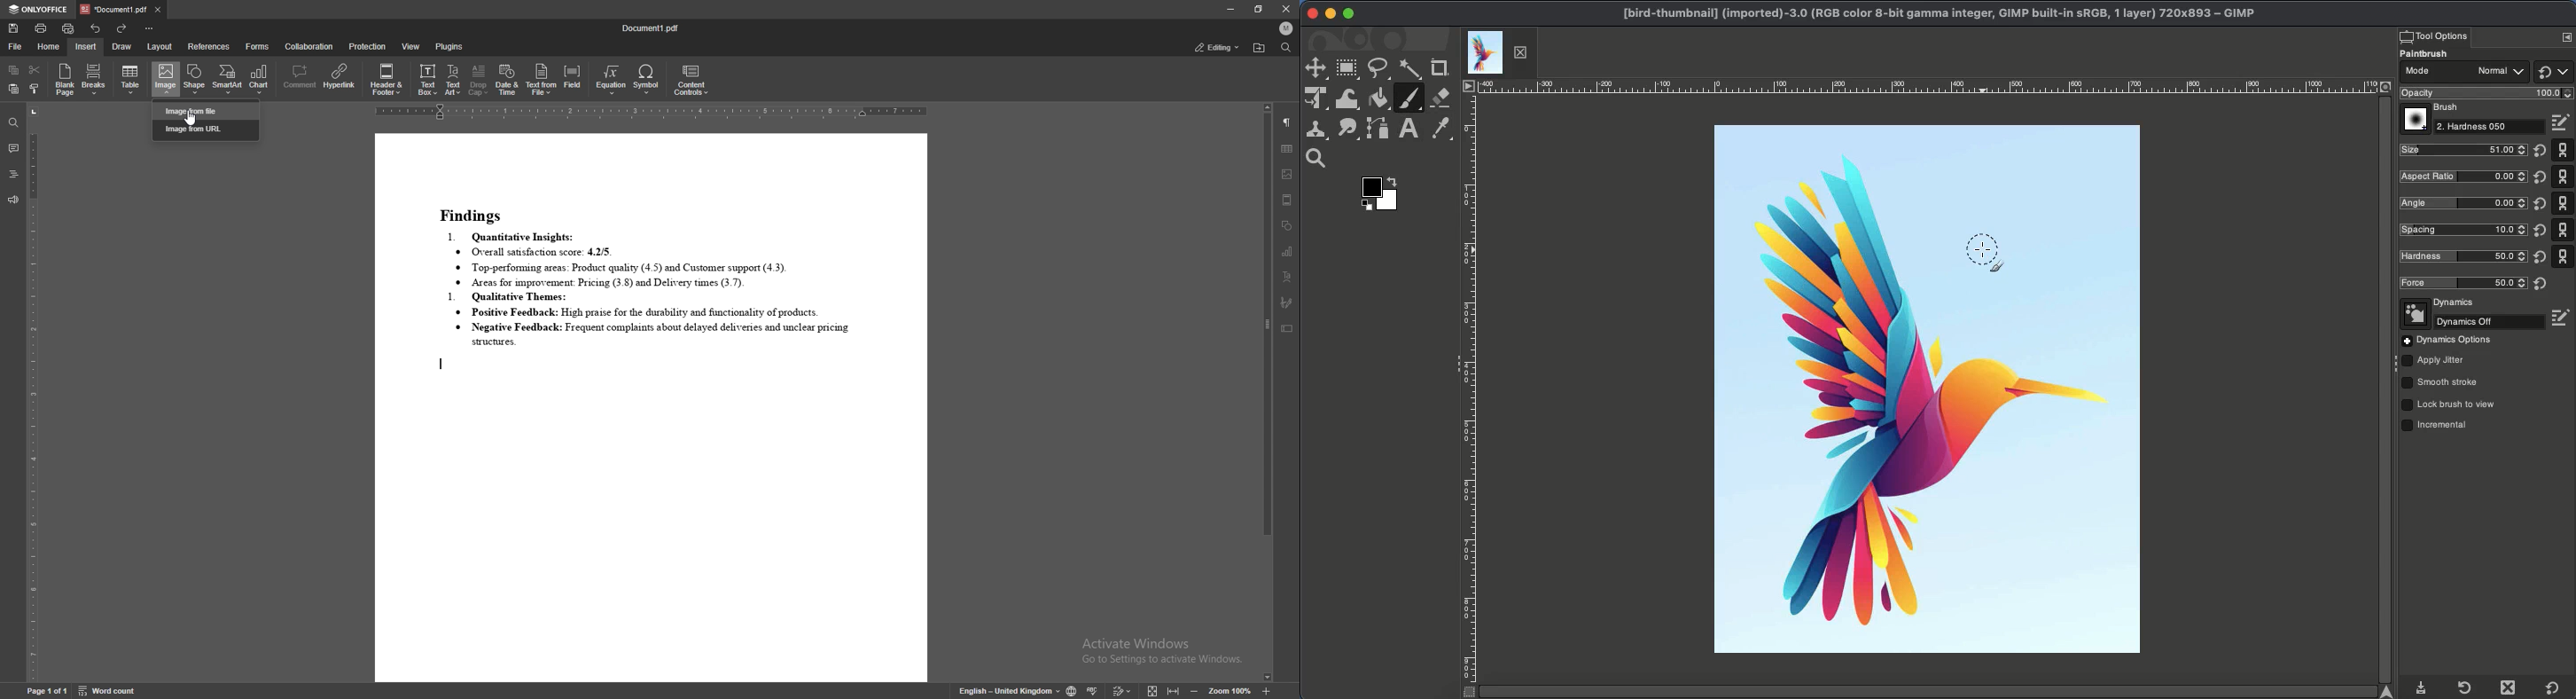 The image size is (2576, 700). I want to click on text box, so click(1287, 329).